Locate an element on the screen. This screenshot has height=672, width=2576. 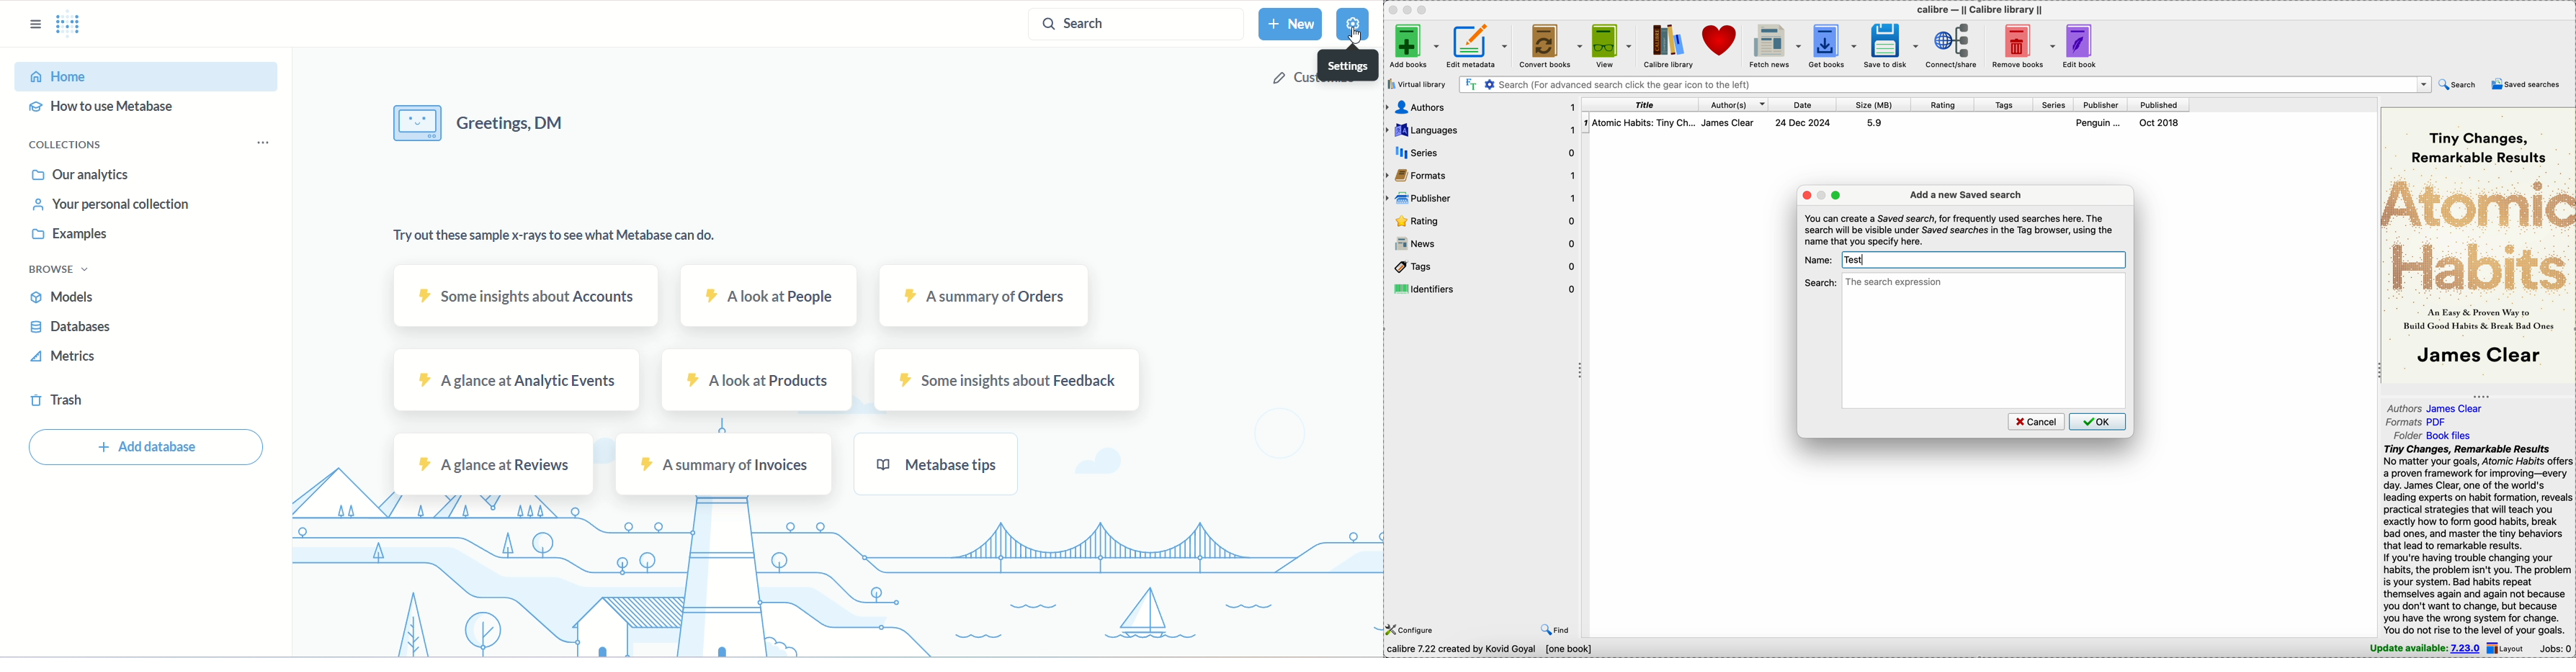
formats PDF is located at coordinates (2417, 423).